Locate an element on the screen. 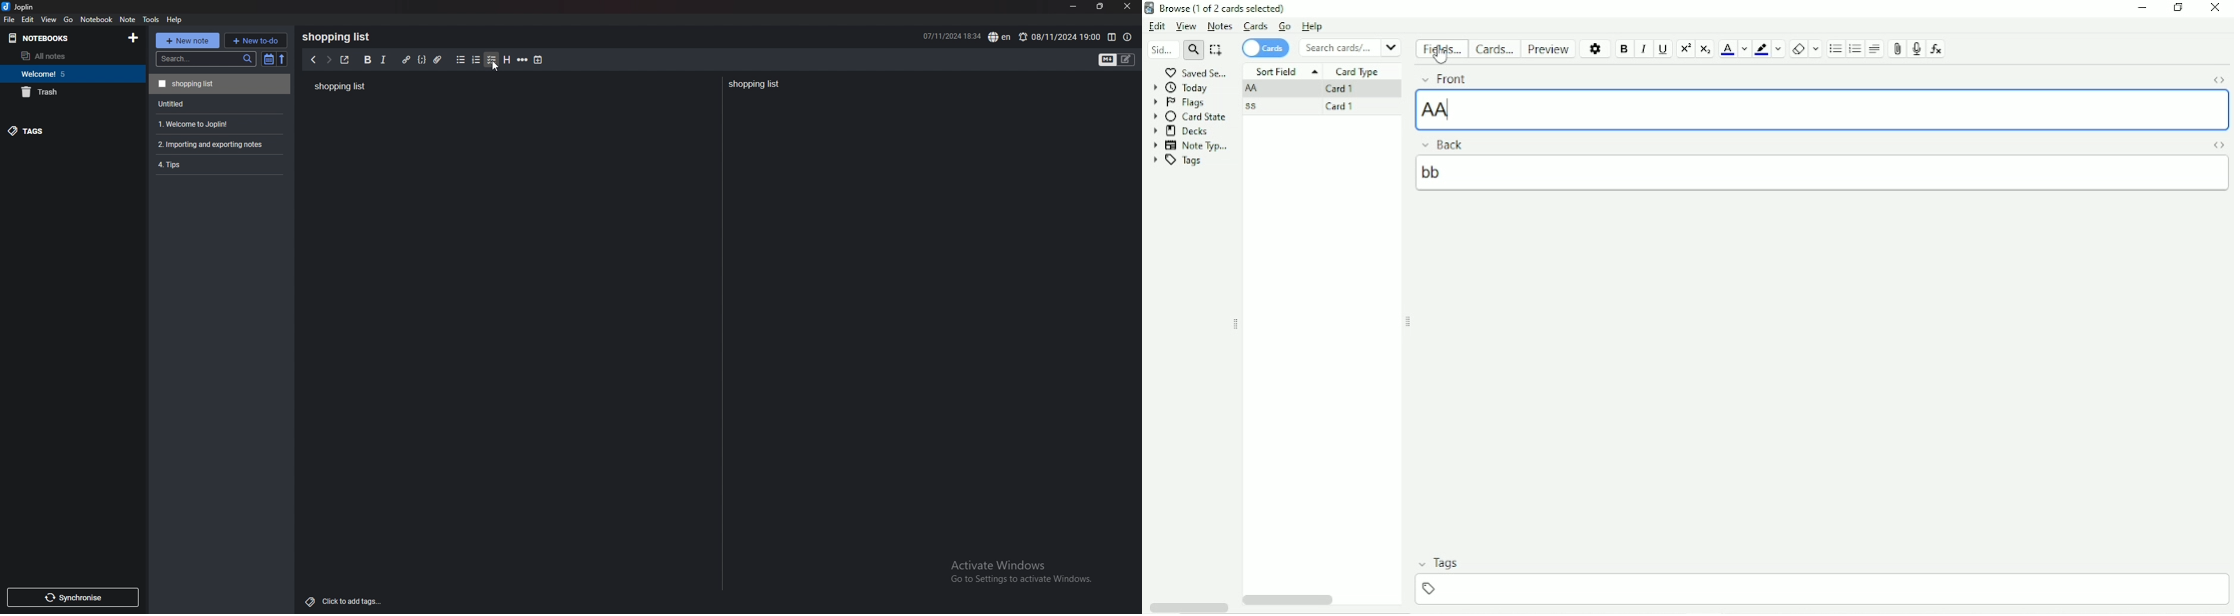 This screenshot has height=616, width=2240. Toggle HTML Editor is located at coordinates (2217, 79).